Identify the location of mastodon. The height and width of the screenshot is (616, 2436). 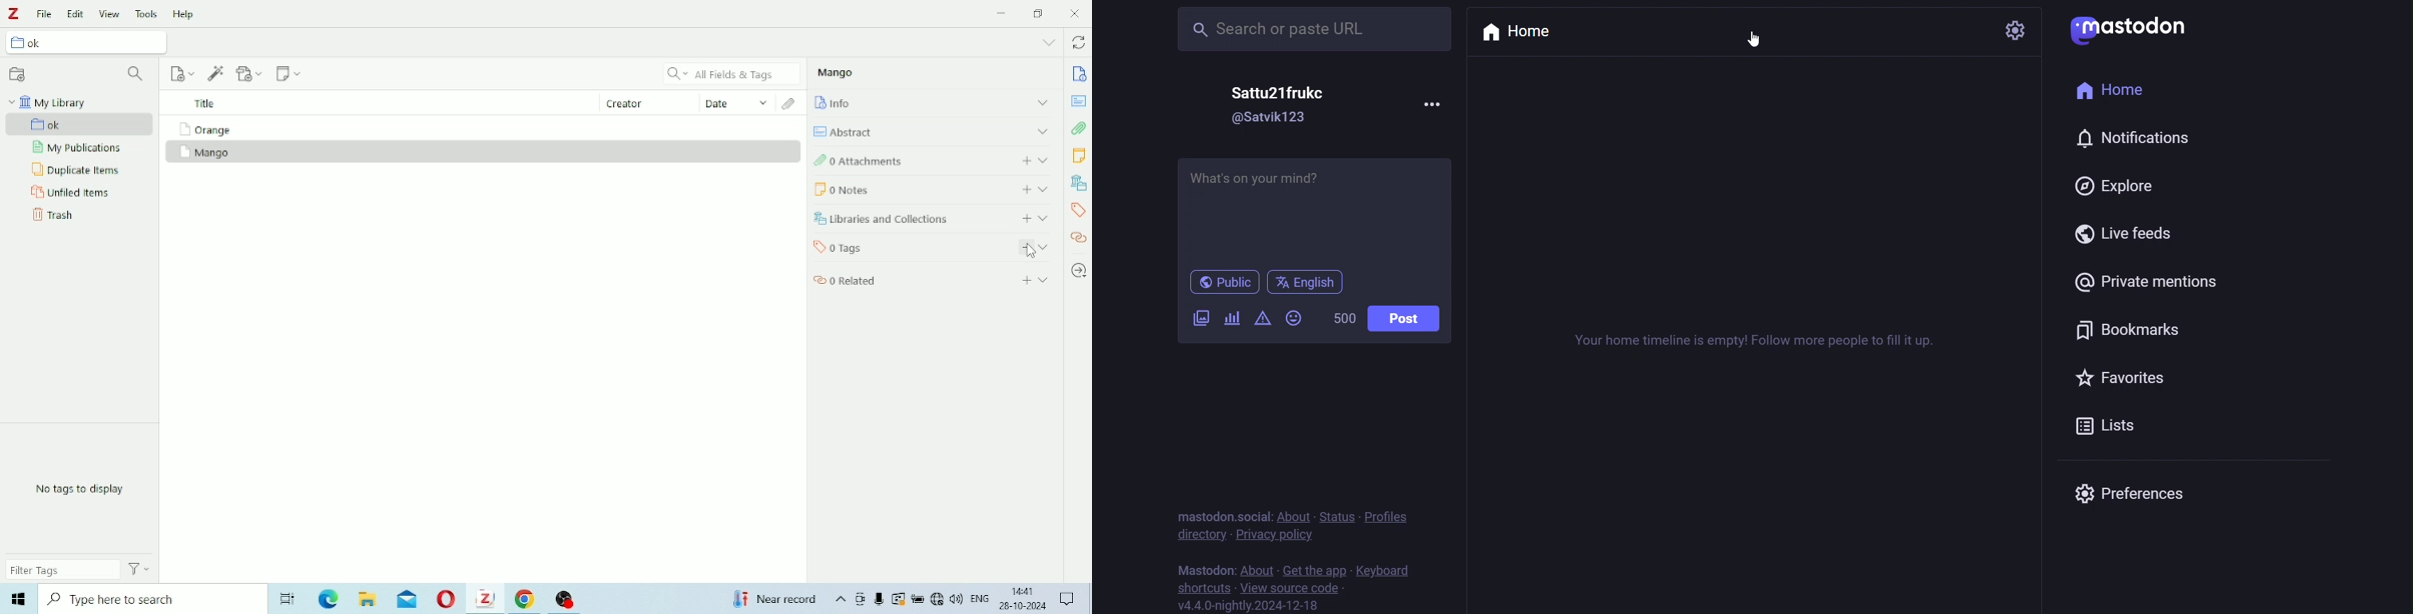
(1201, 569).